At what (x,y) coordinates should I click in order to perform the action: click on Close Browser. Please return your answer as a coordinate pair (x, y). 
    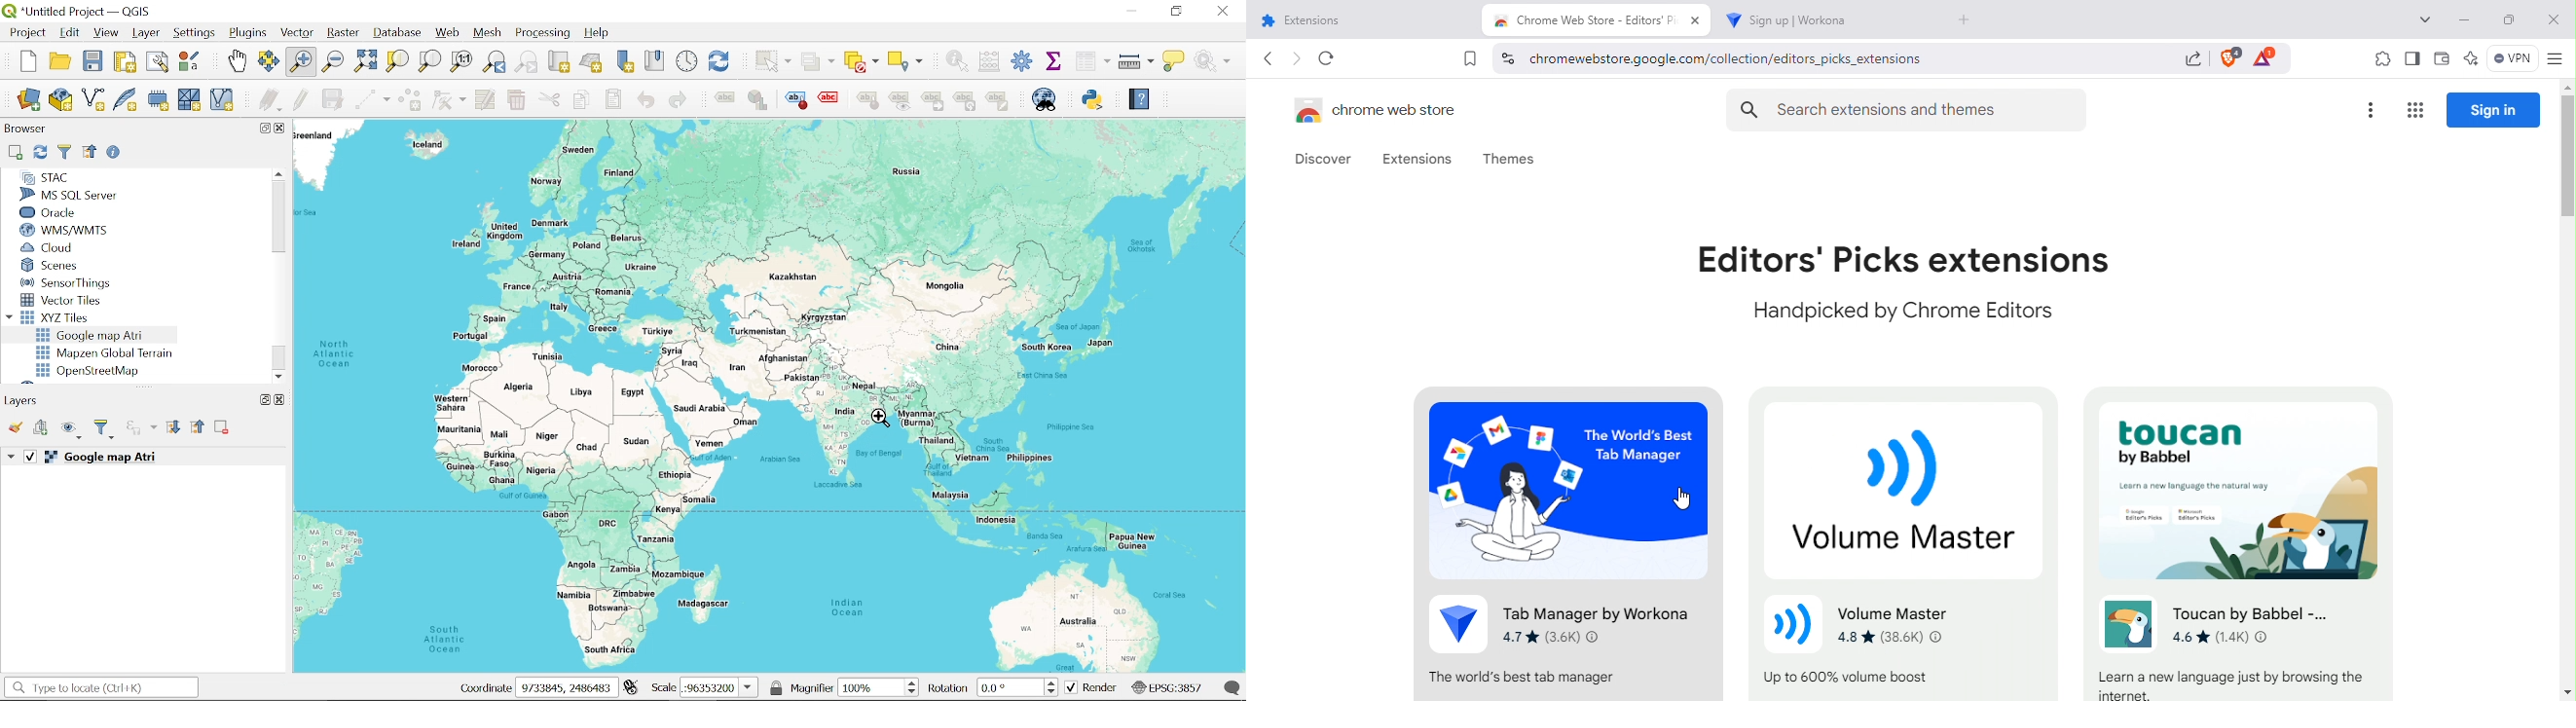
    Looking at the image, I should click on (281, 129).